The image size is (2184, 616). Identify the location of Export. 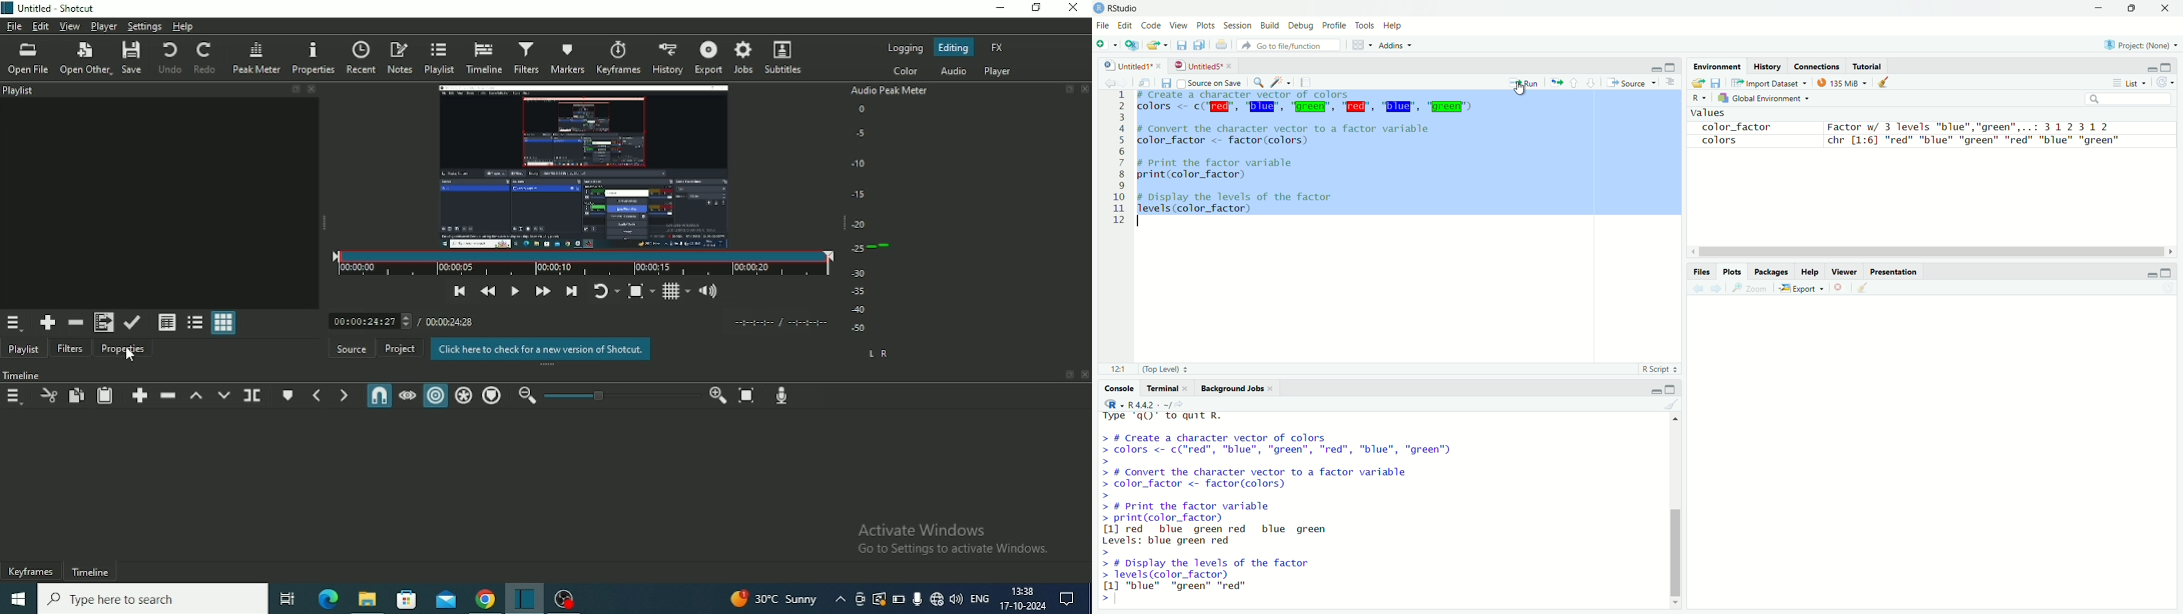
(708, 57).